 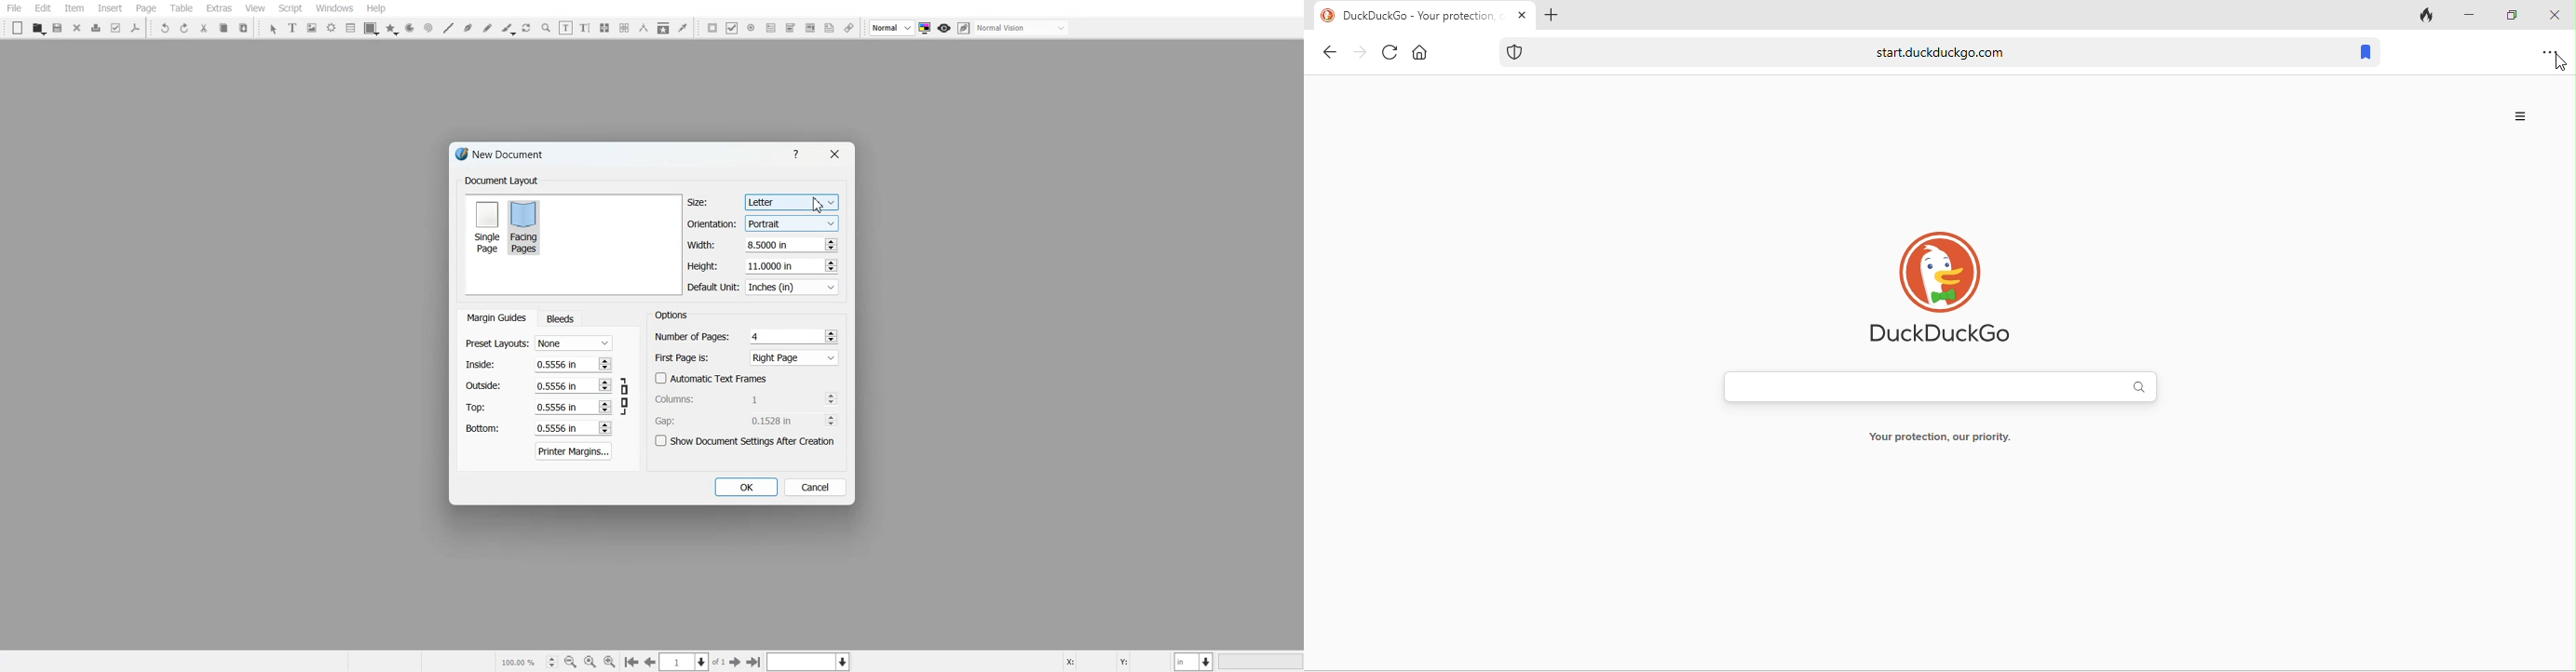 What do you see at coordinates (528, 29) in the screenshot?
I see `Rotate Item` at bounding box center [528, 29].